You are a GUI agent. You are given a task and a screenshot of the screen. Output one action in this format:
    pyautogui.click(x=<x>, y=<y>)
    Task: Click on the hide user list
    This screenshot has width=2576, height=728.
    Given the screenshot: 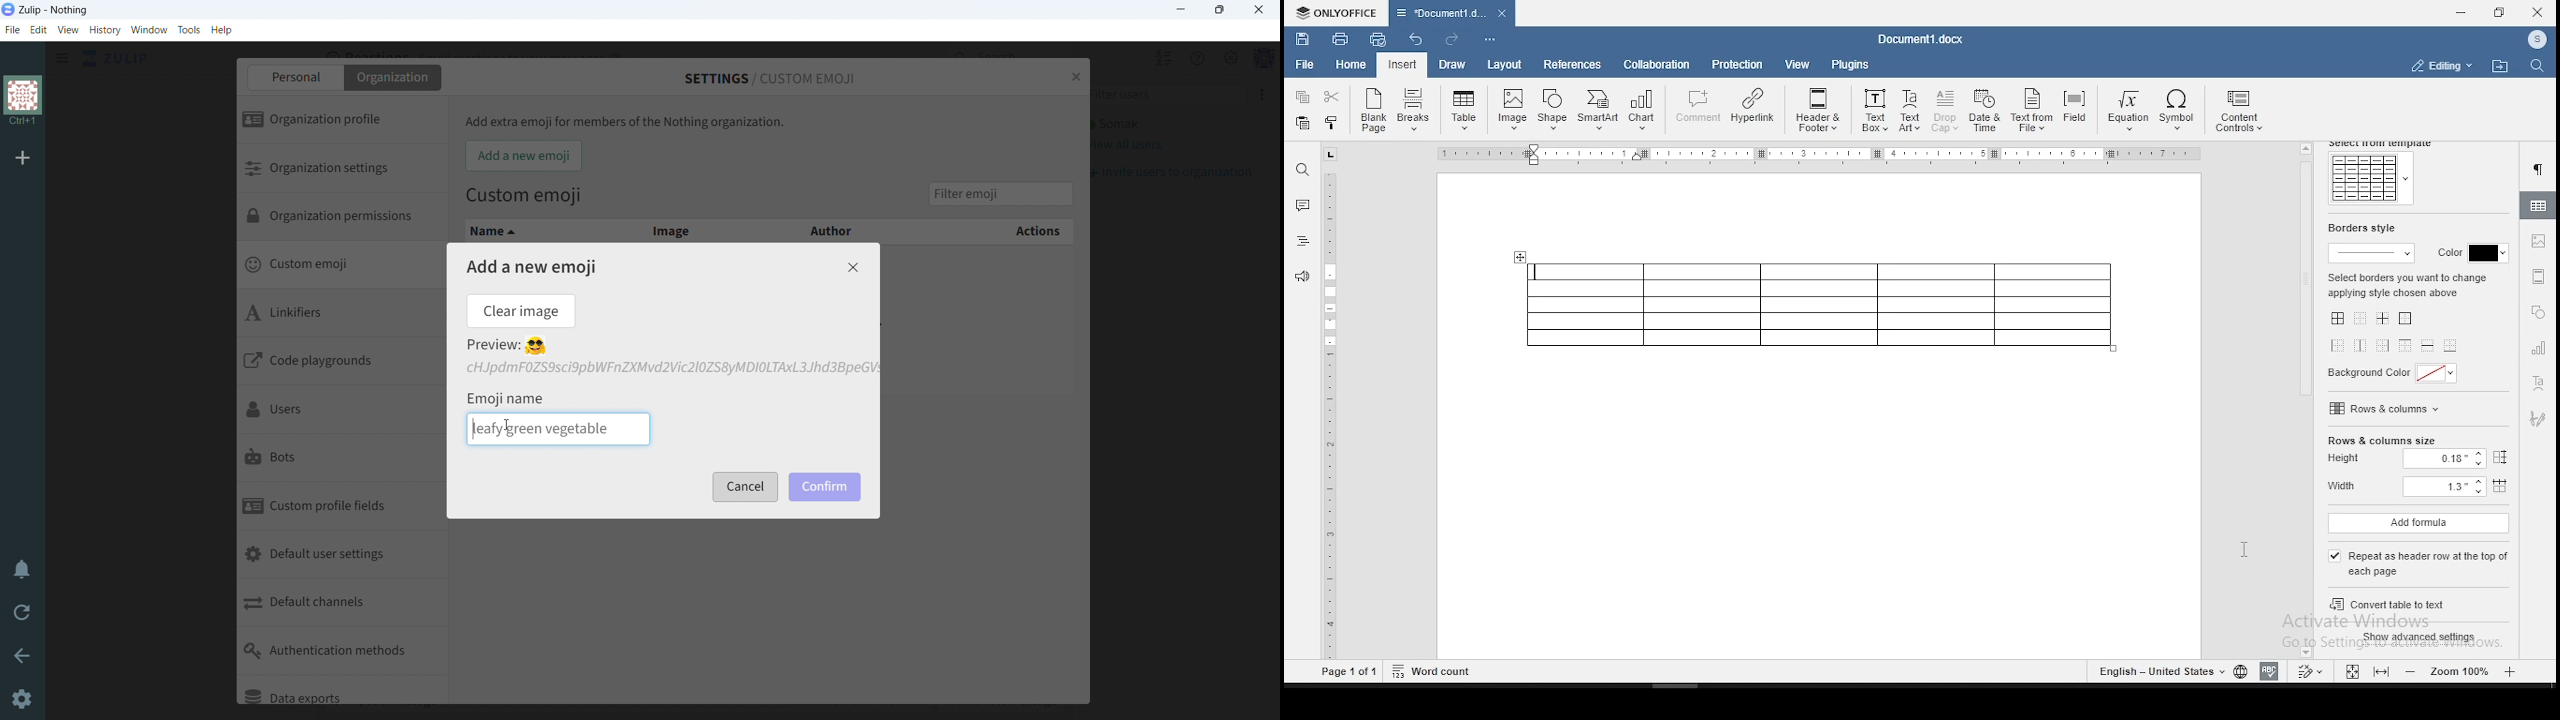 What is the action you would take?
    pyautogui.click(x=1149, y=57)
    